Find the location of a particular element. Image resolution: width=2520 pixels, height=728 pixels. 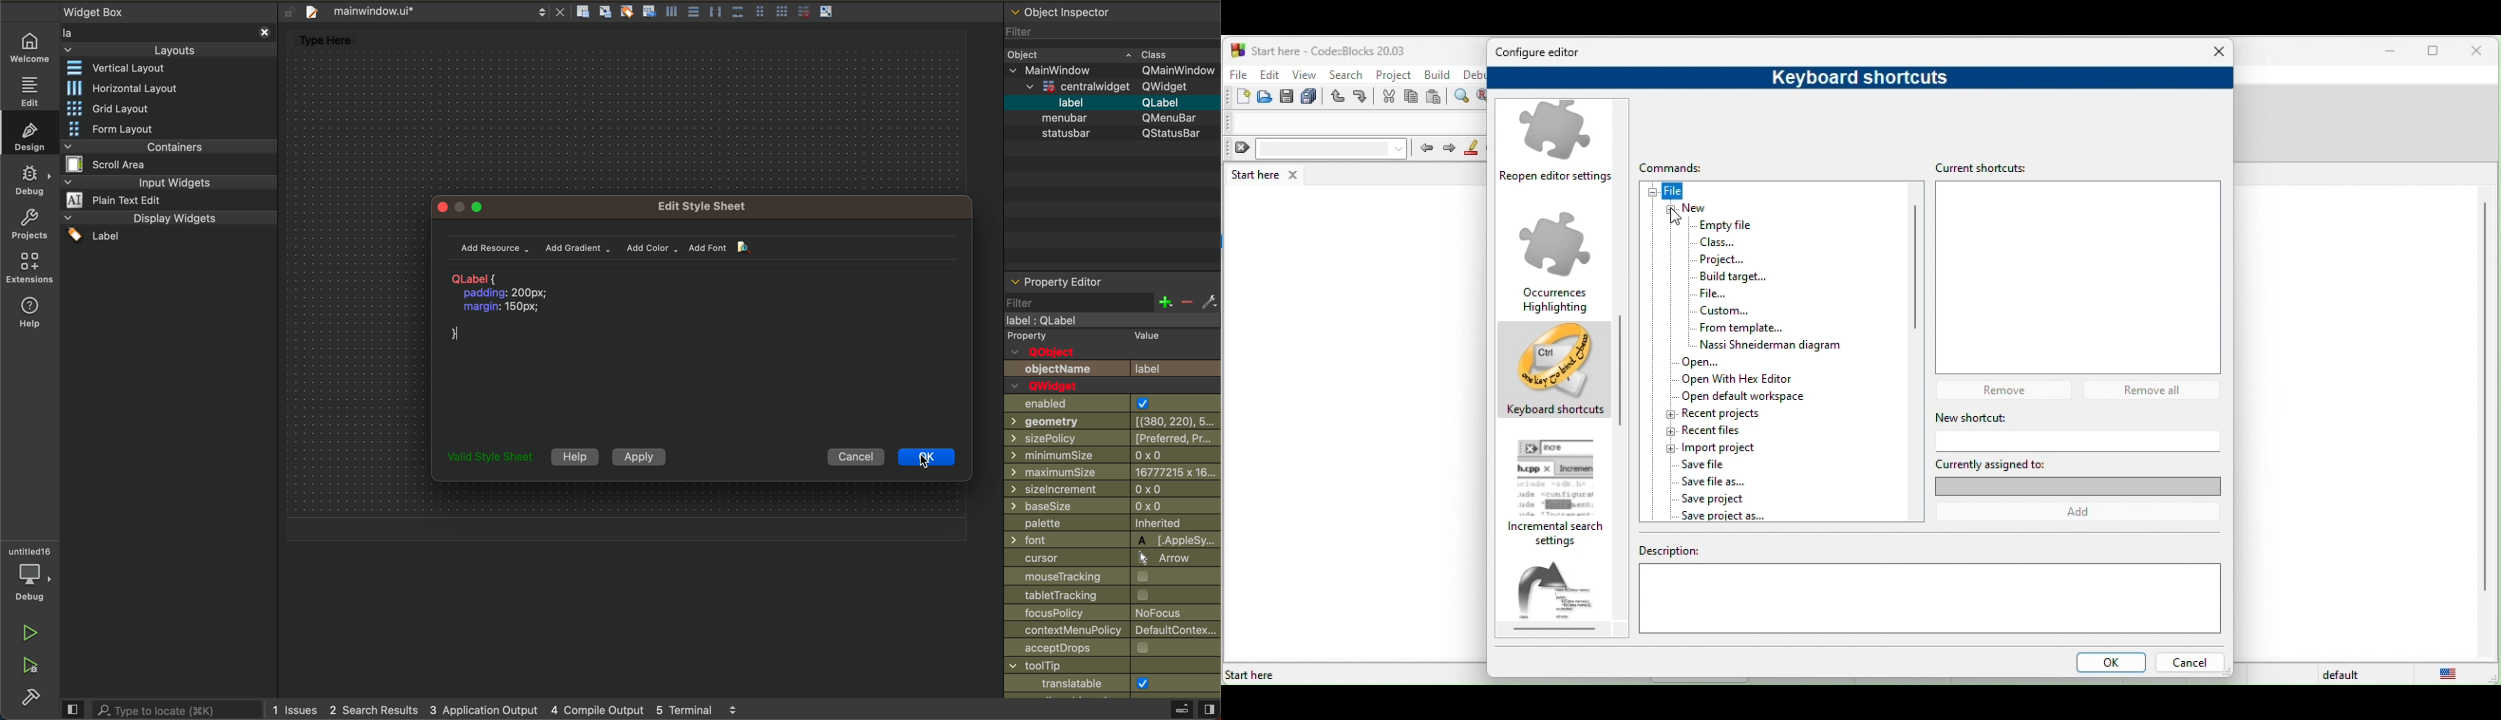

layout actions is located at coordinates (712, 10).